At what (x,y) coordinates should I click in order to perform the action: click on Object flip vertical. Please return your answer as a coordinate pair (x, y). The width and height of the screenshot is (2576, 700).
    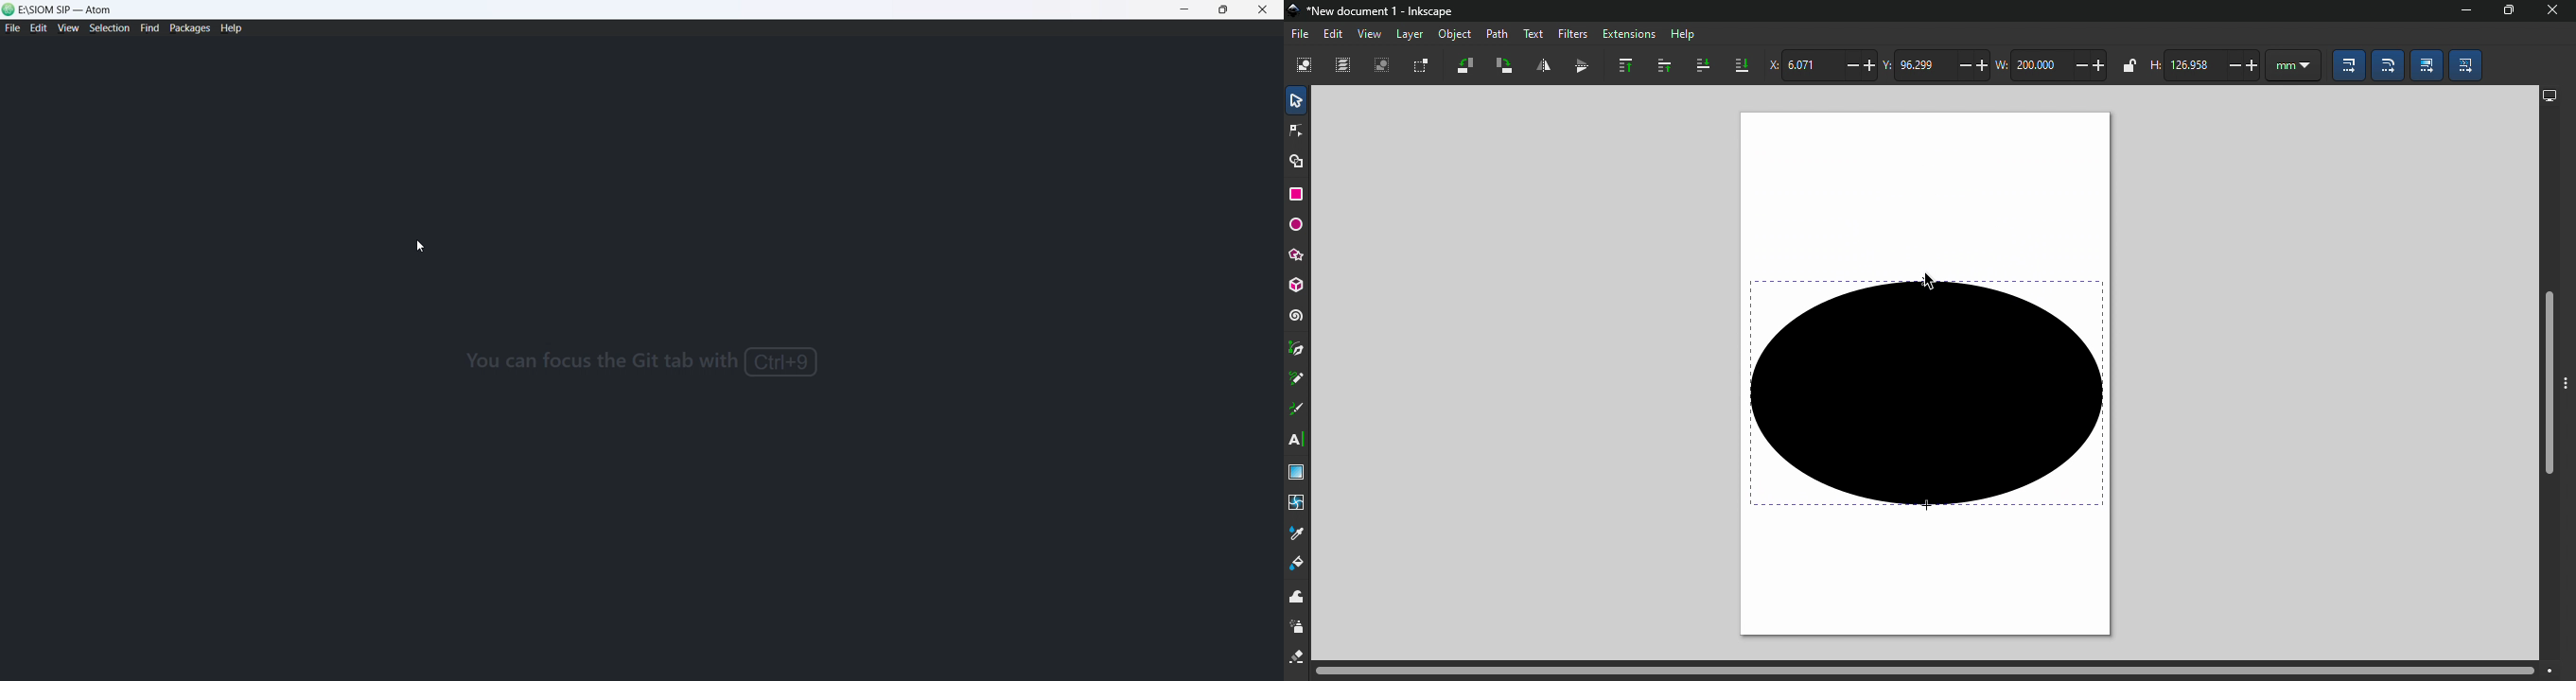
    Looking at the image, I should click on (1580, 67).